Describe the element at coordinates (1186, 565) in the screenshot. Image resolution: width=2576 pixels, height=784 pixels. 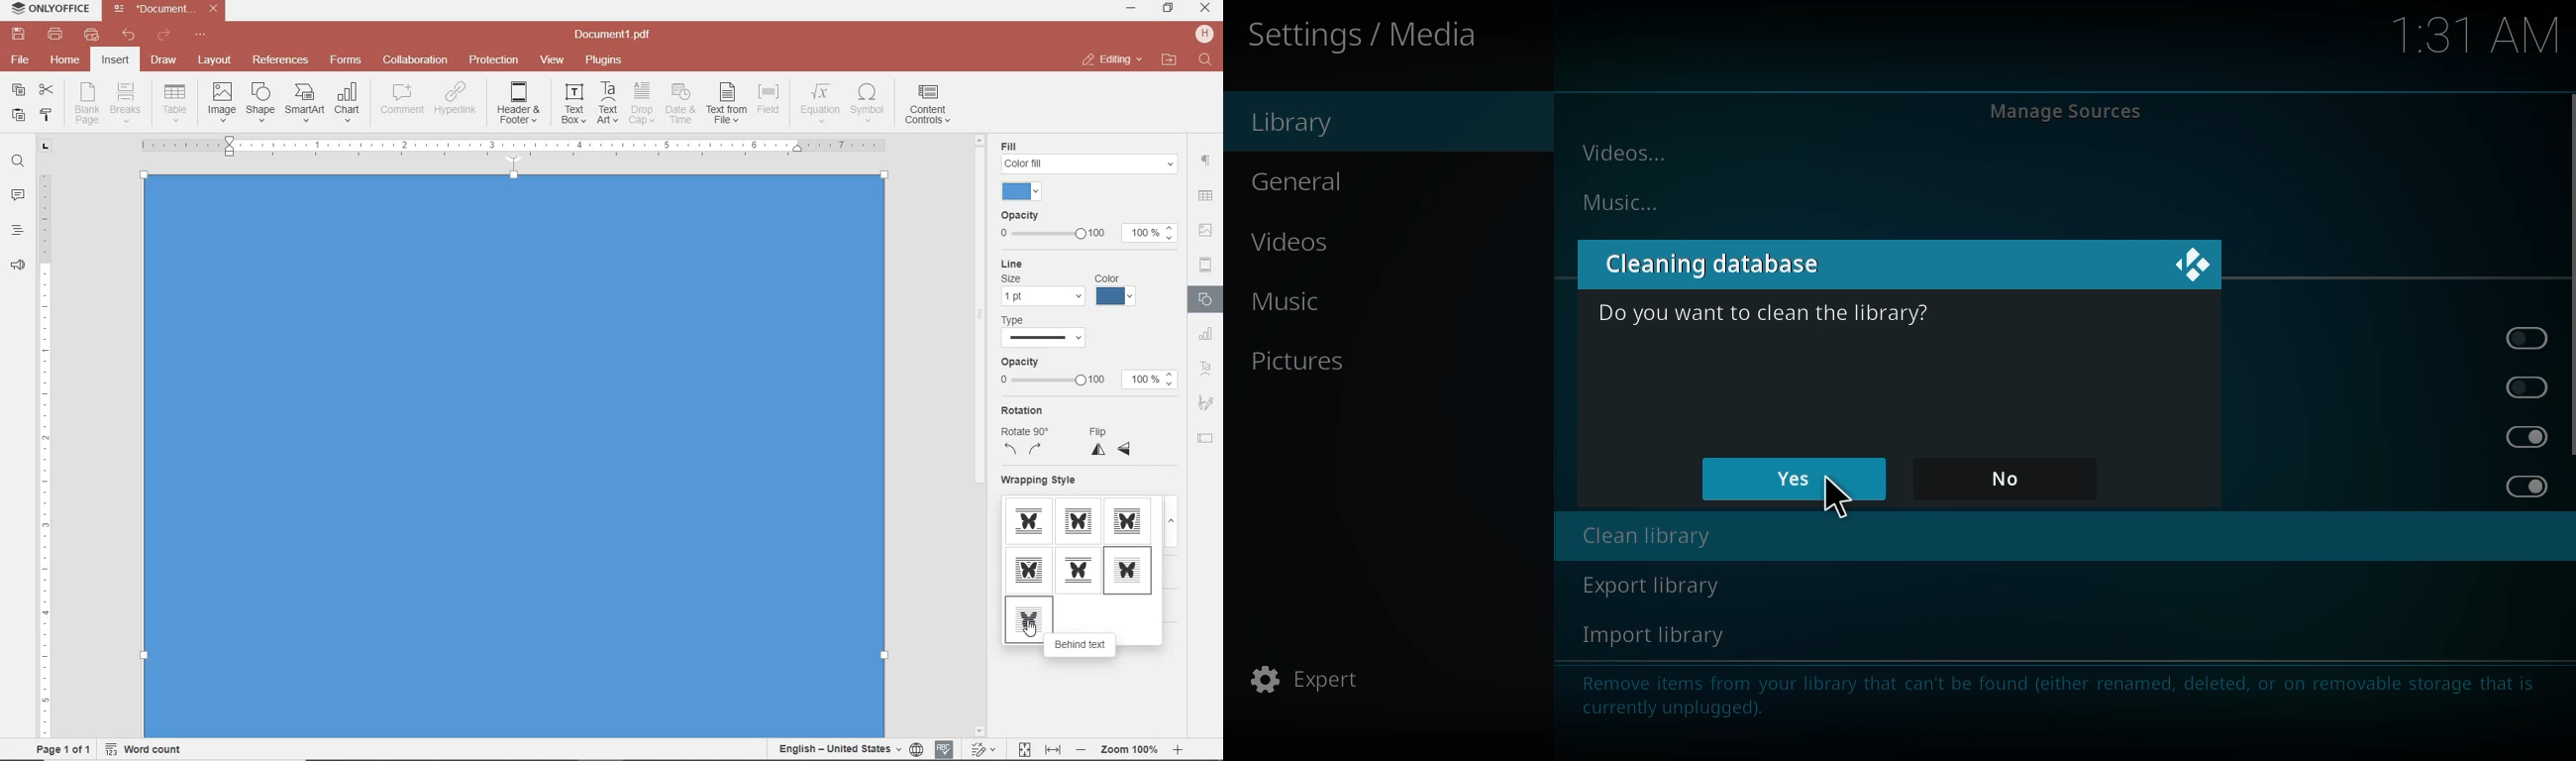
I see `scrollbar` at that location.